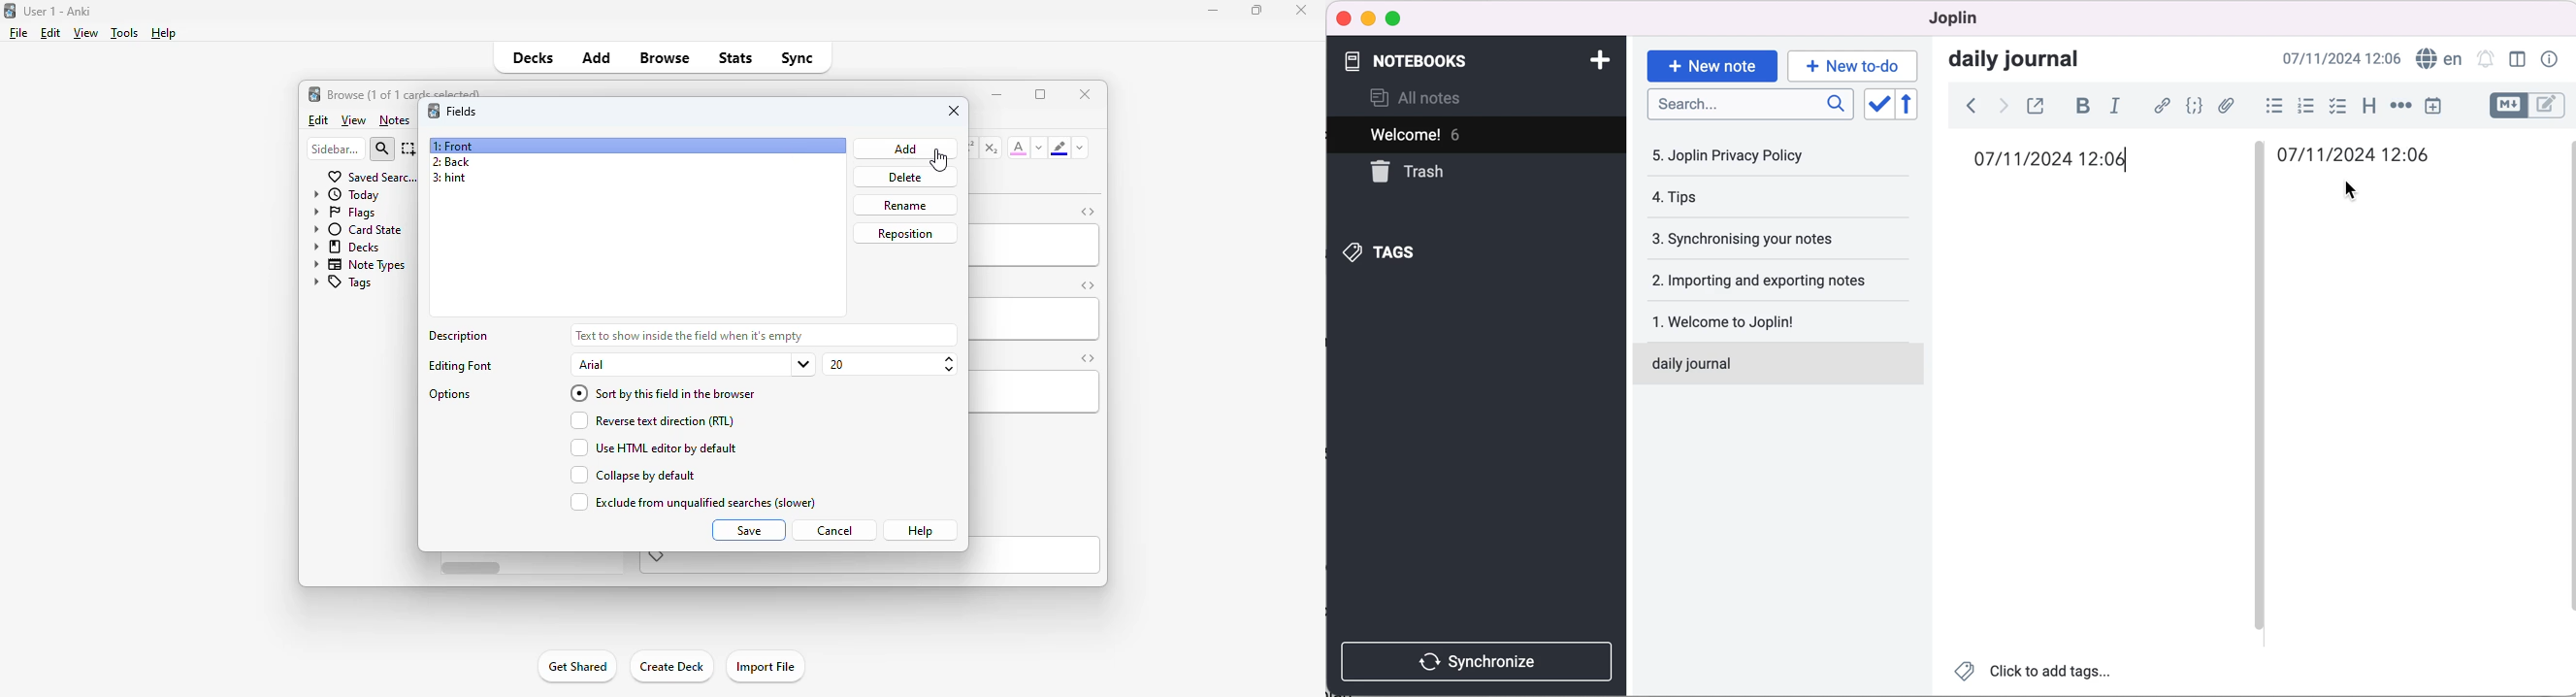 This screenshot has width=2576, height=700. I want to click on check box, so click(2334, 106).